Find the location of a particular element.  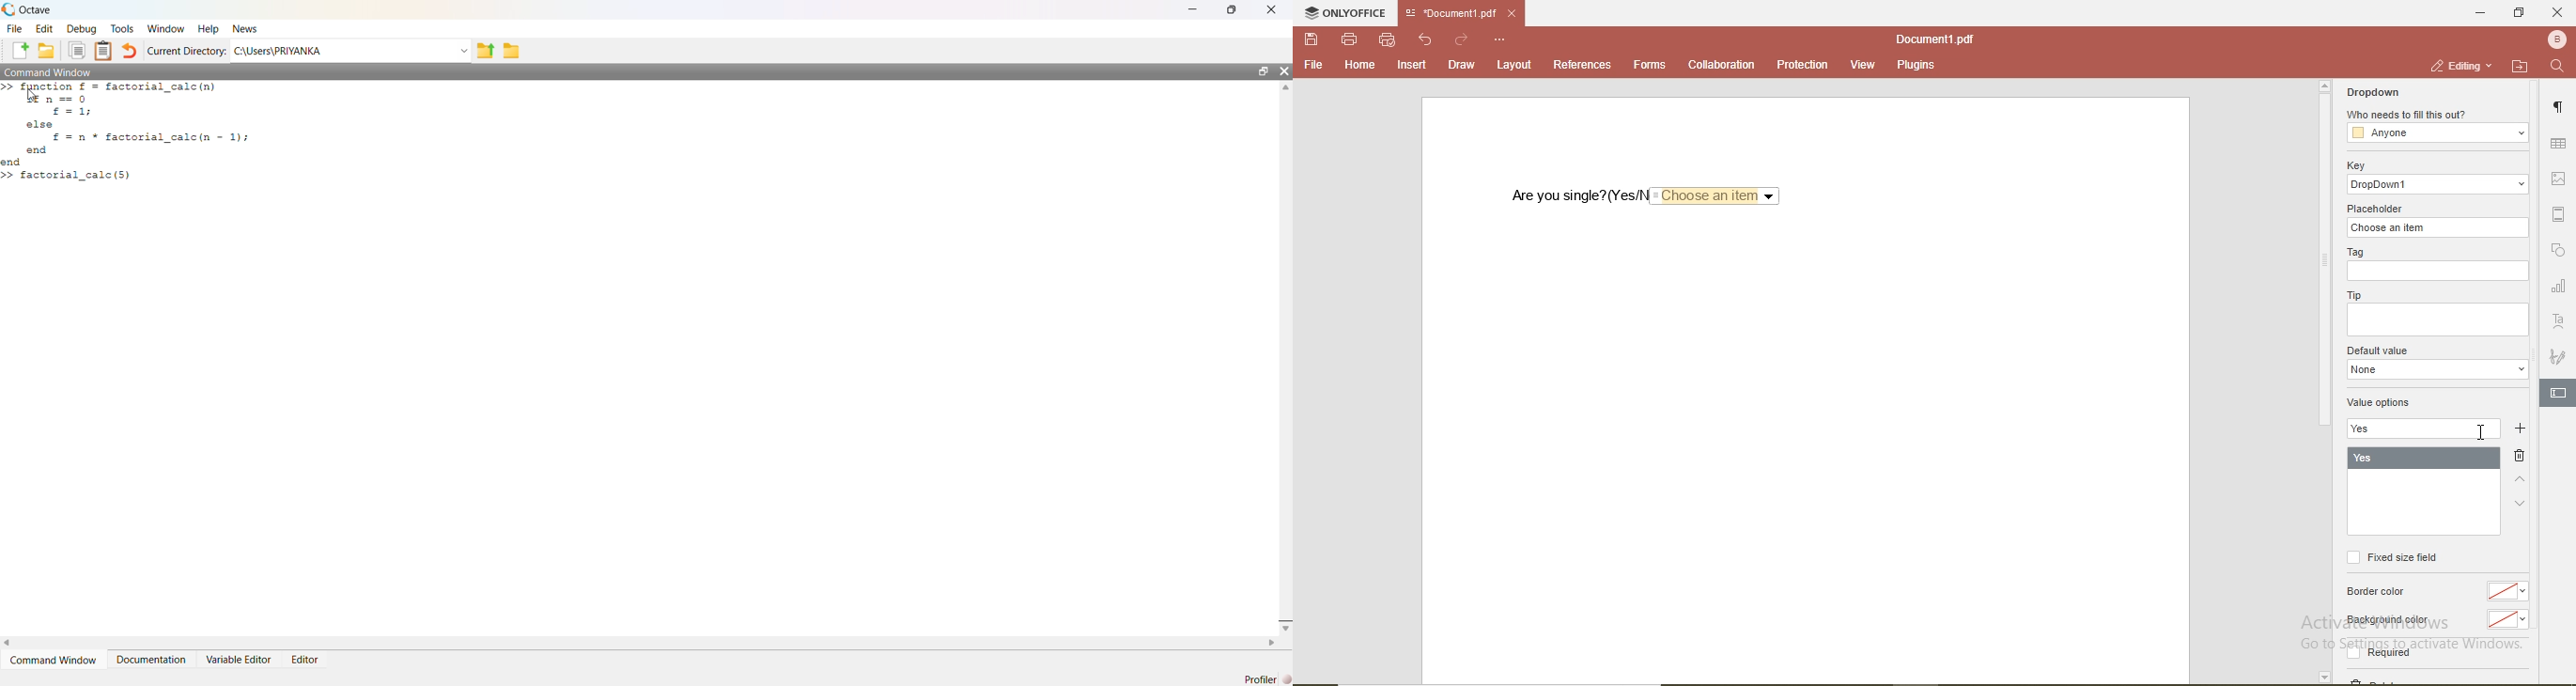

editing is located at coordinates (2463, 64).